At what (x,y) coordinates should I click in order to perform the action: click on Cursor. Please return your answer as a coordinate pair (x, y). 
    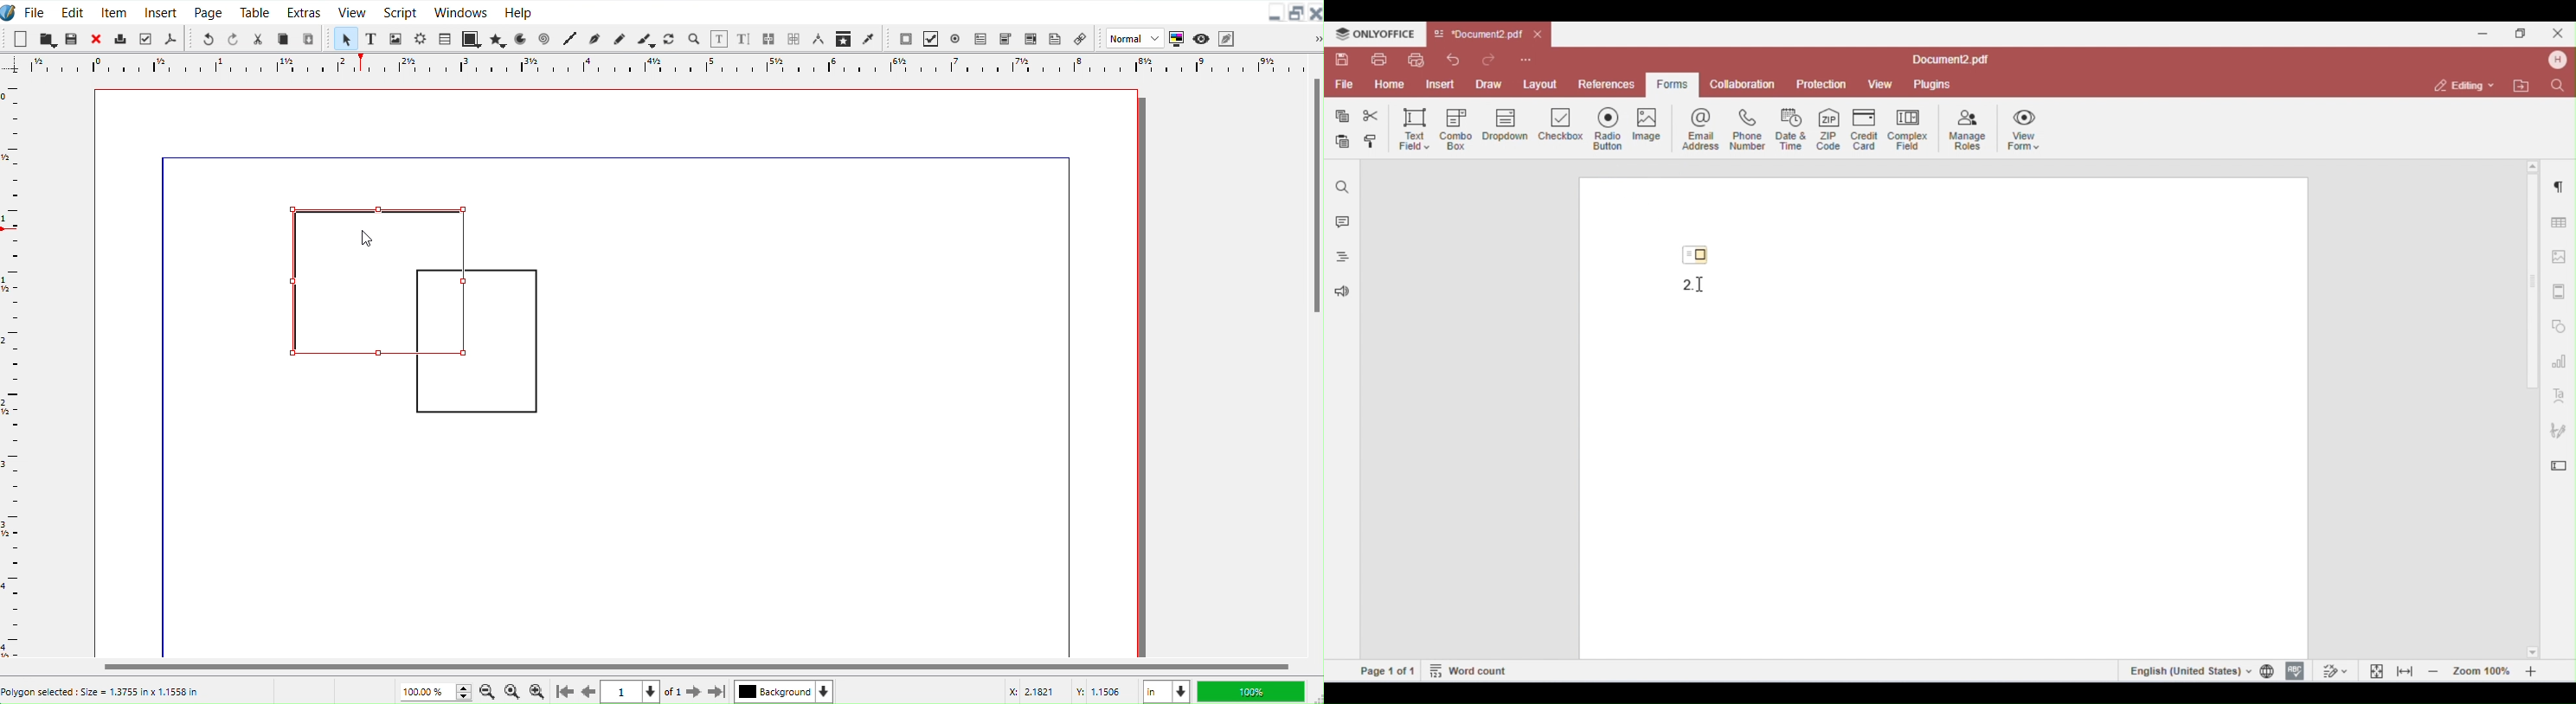
    Looking at the image, I should click on (366, 239).